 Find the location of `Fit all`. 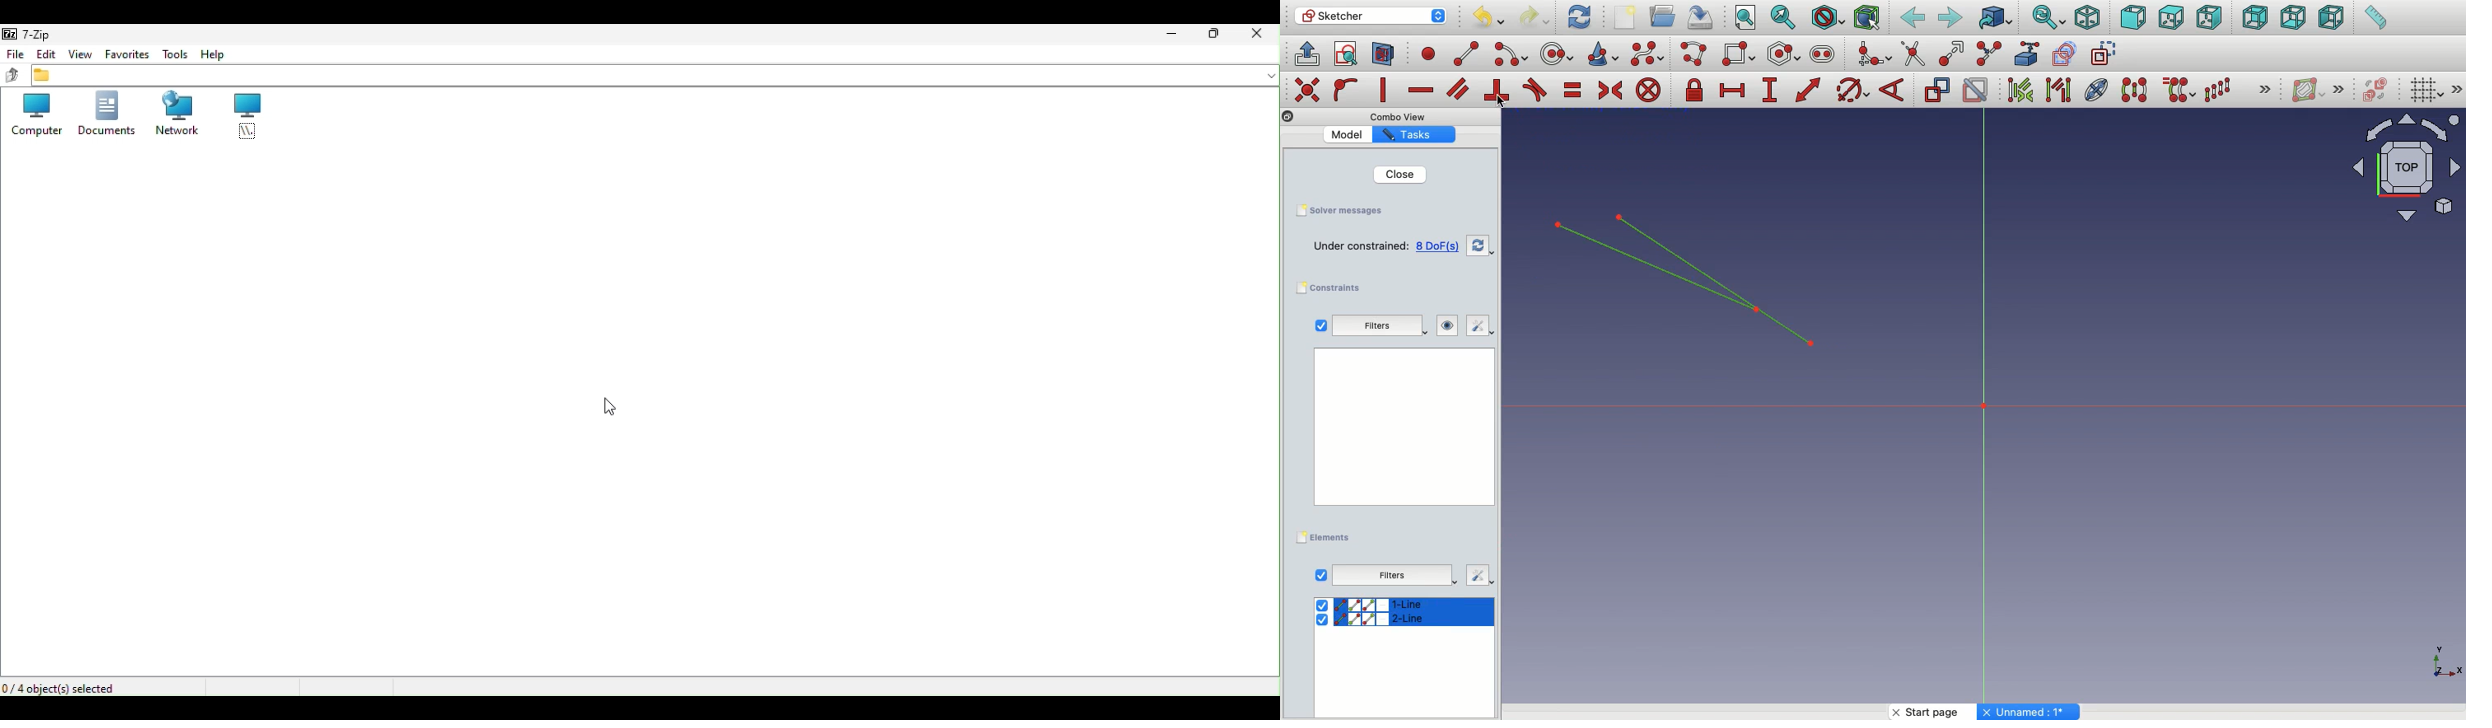

Fit all is located at coordinates (1747, 18).